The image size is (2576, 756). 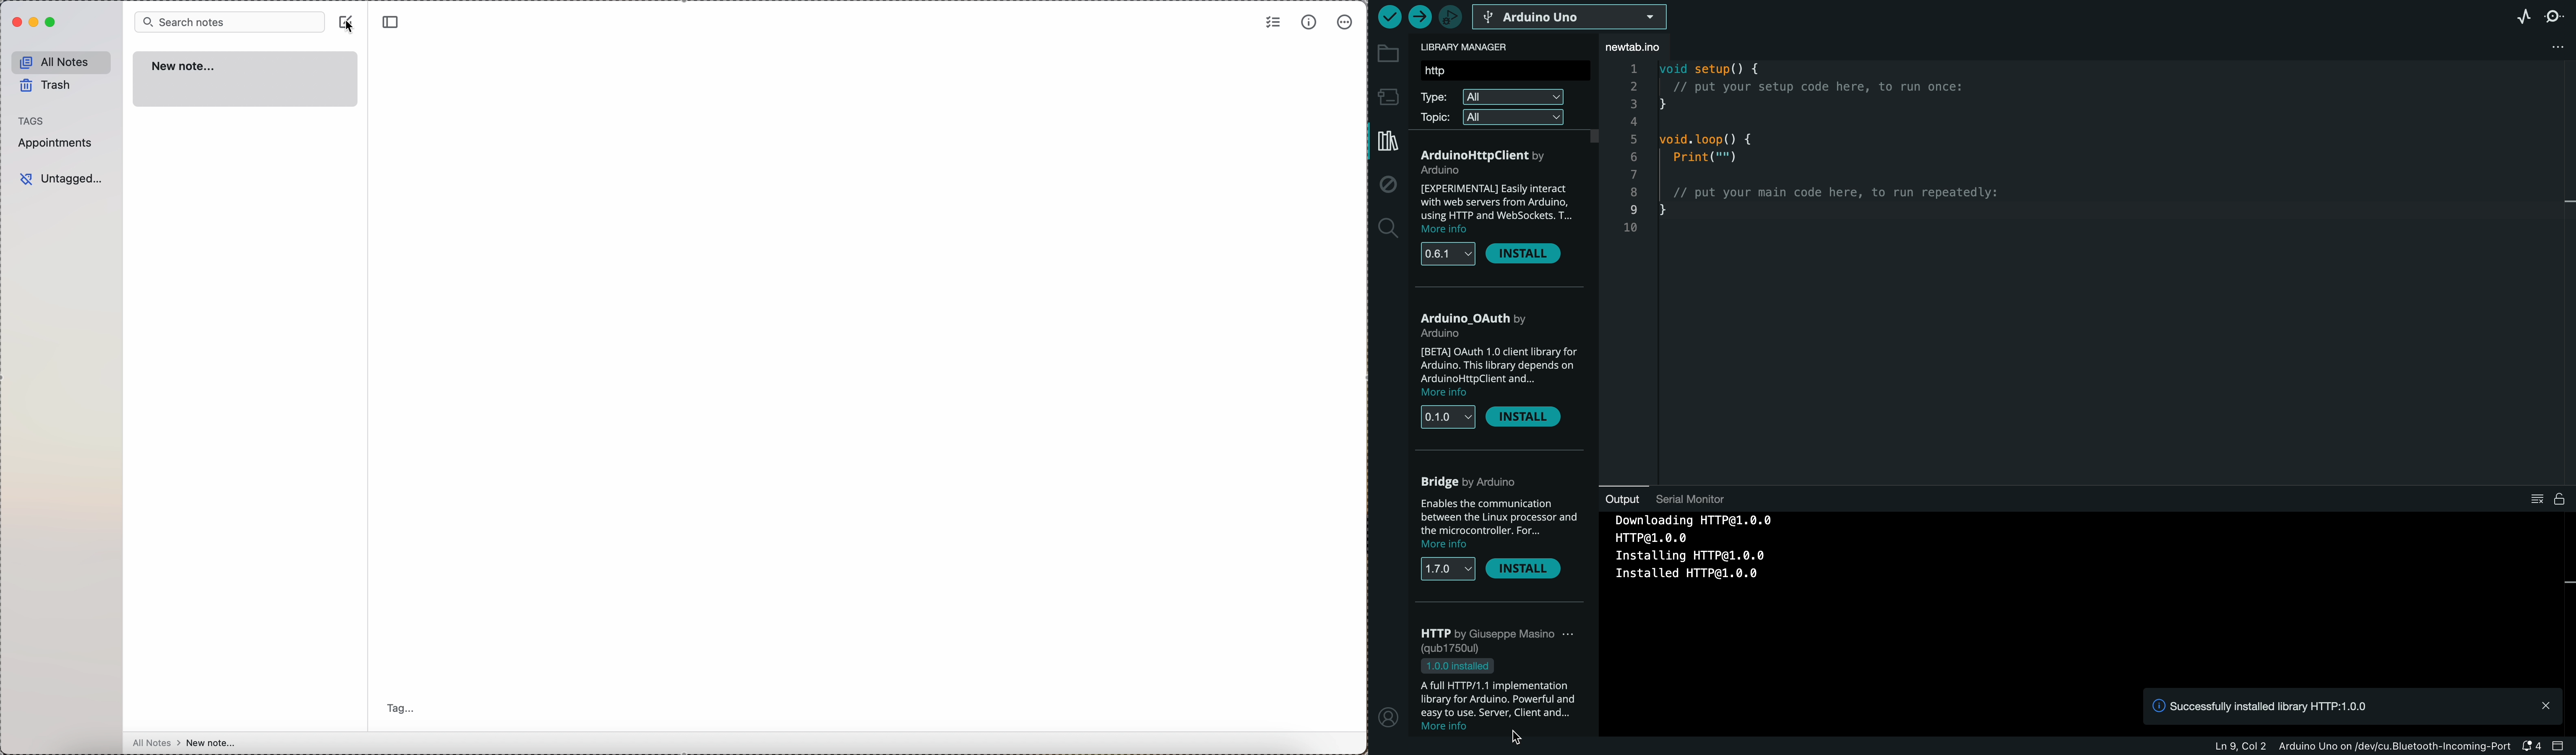 I want to click on minimize Simplenote, so click(x=35, y=22).